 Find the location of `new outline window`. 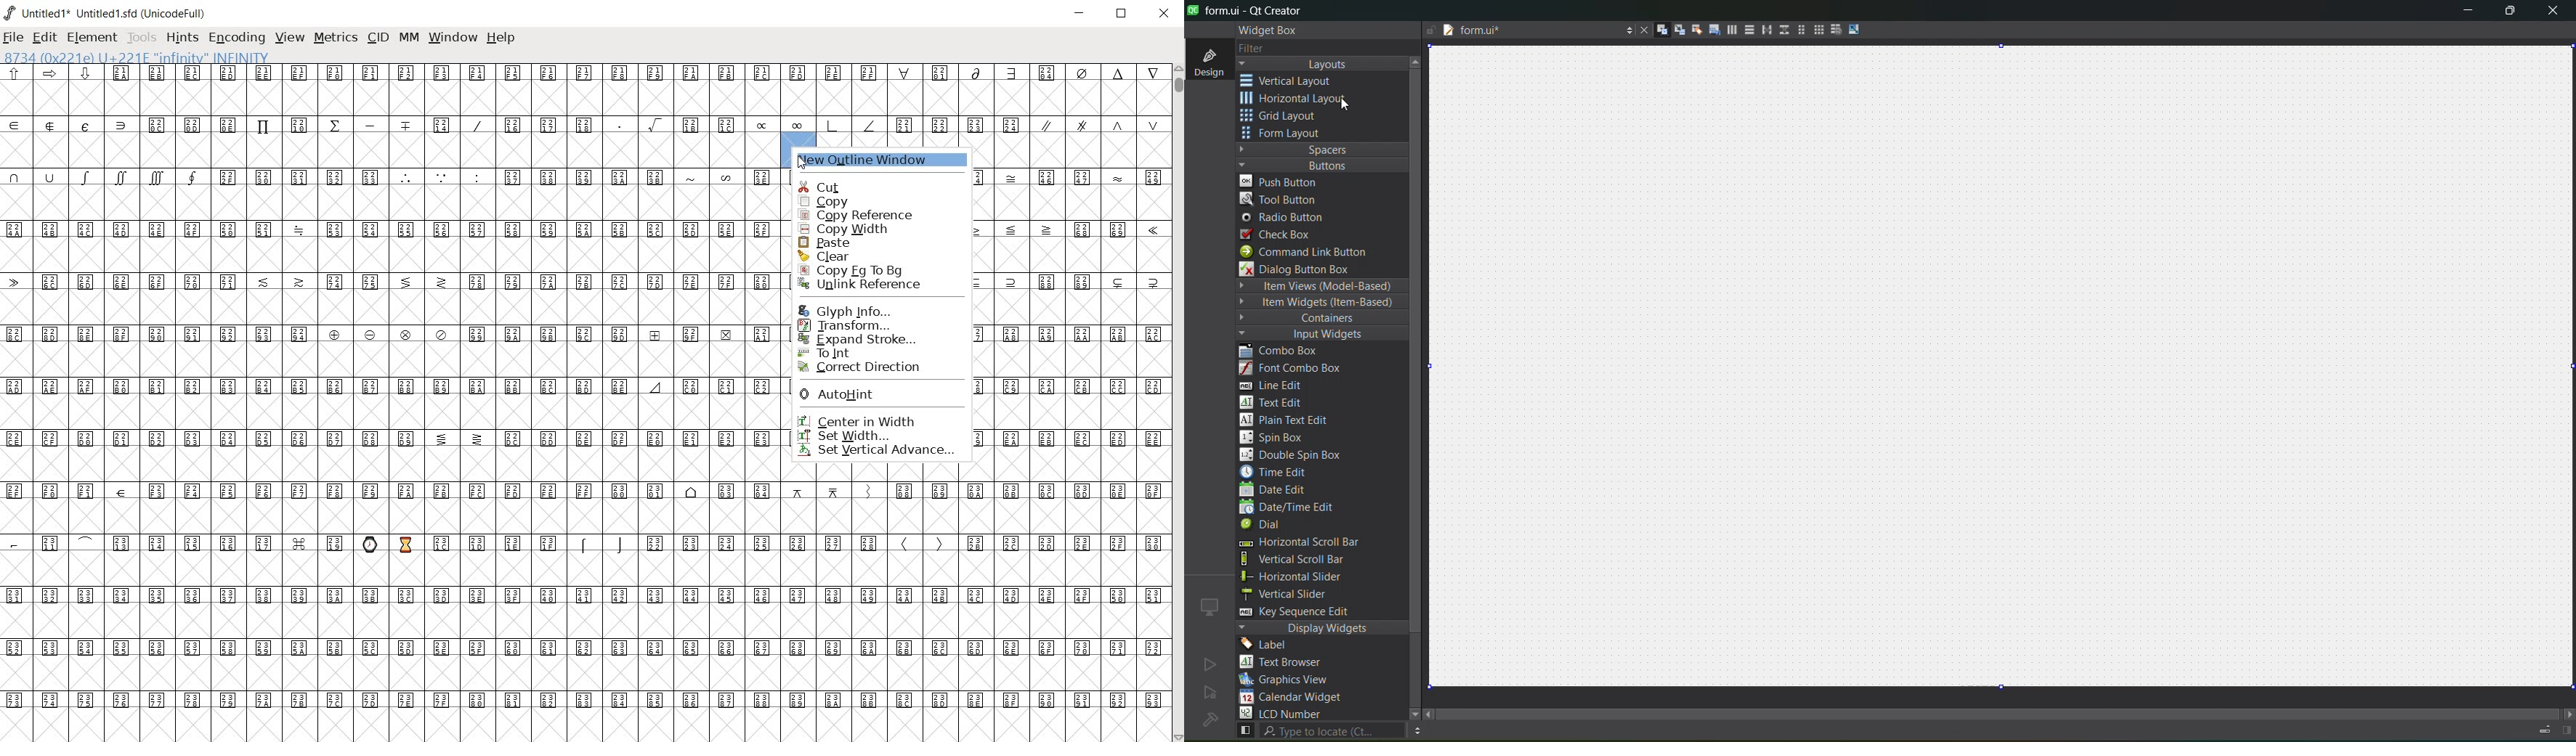

new outline window is located at coordinates (882, 161).